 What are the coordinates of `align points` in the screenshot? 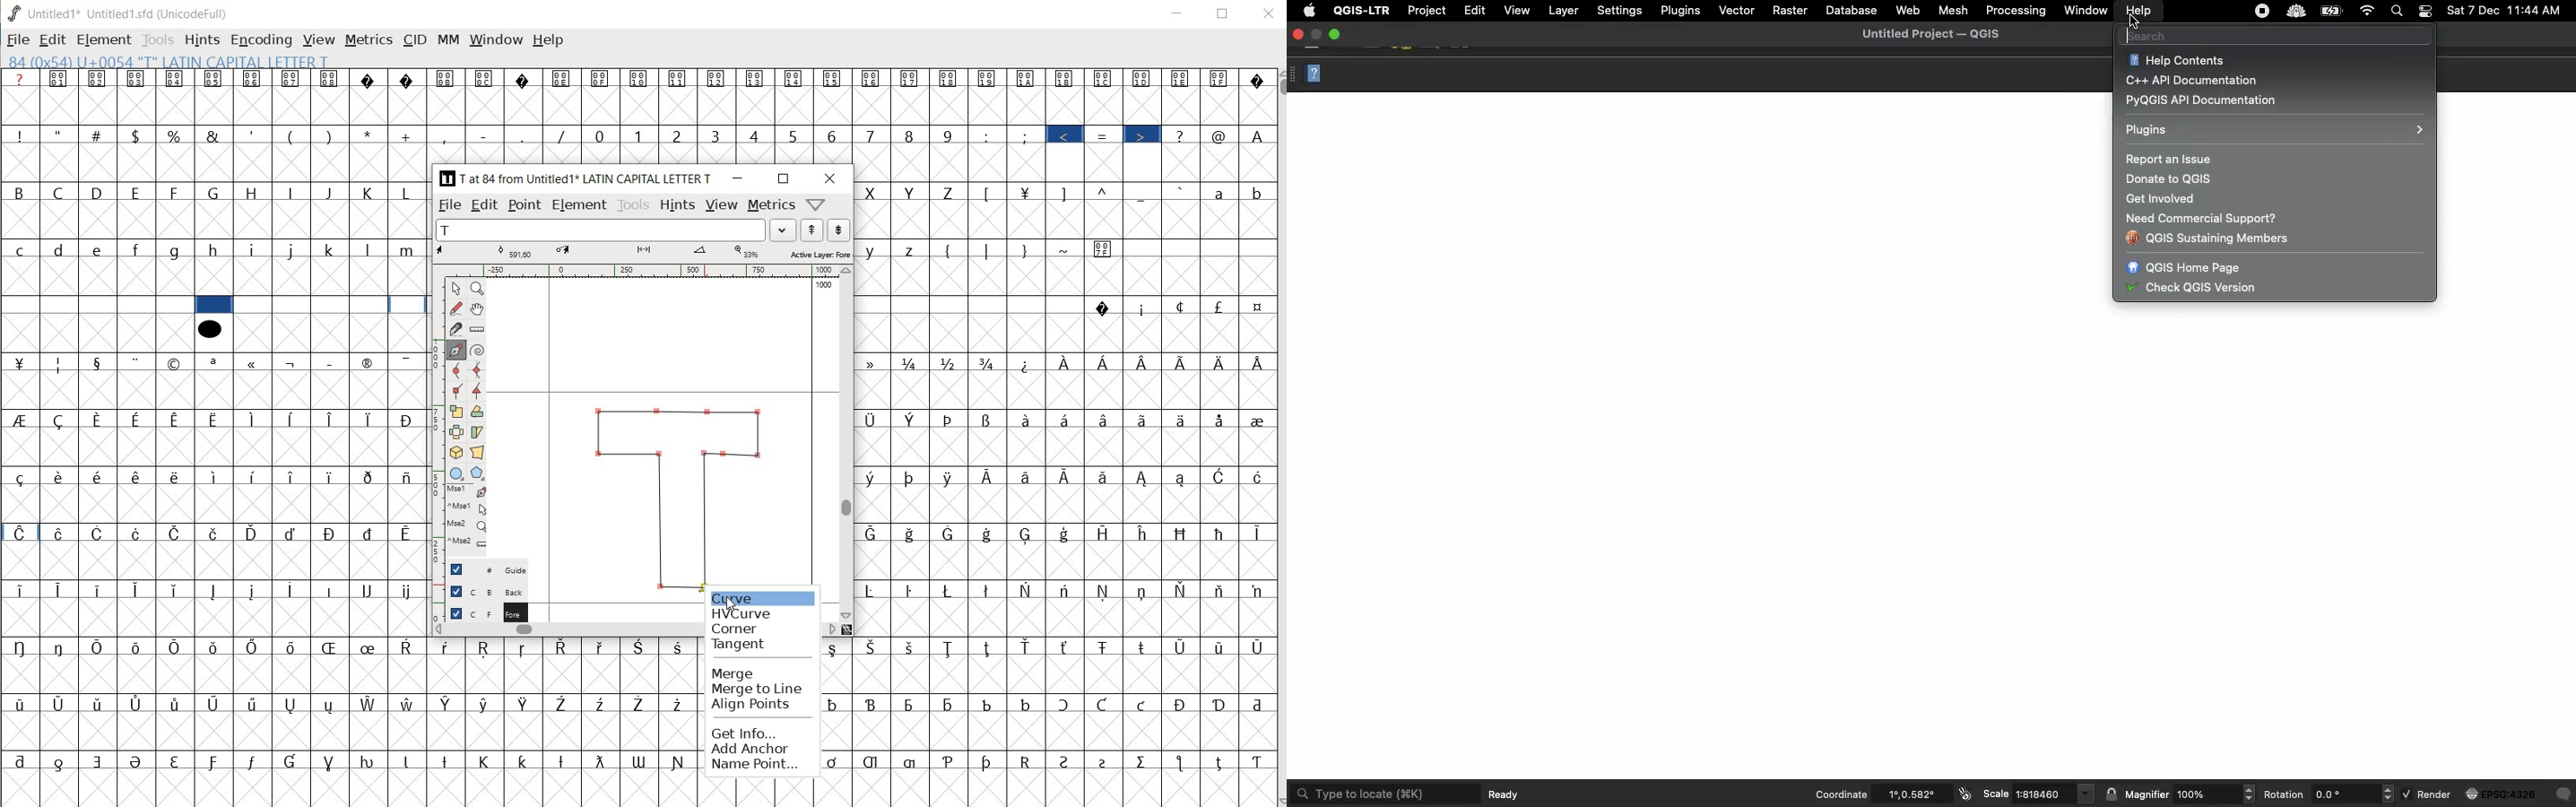 It's located at (756, 704).